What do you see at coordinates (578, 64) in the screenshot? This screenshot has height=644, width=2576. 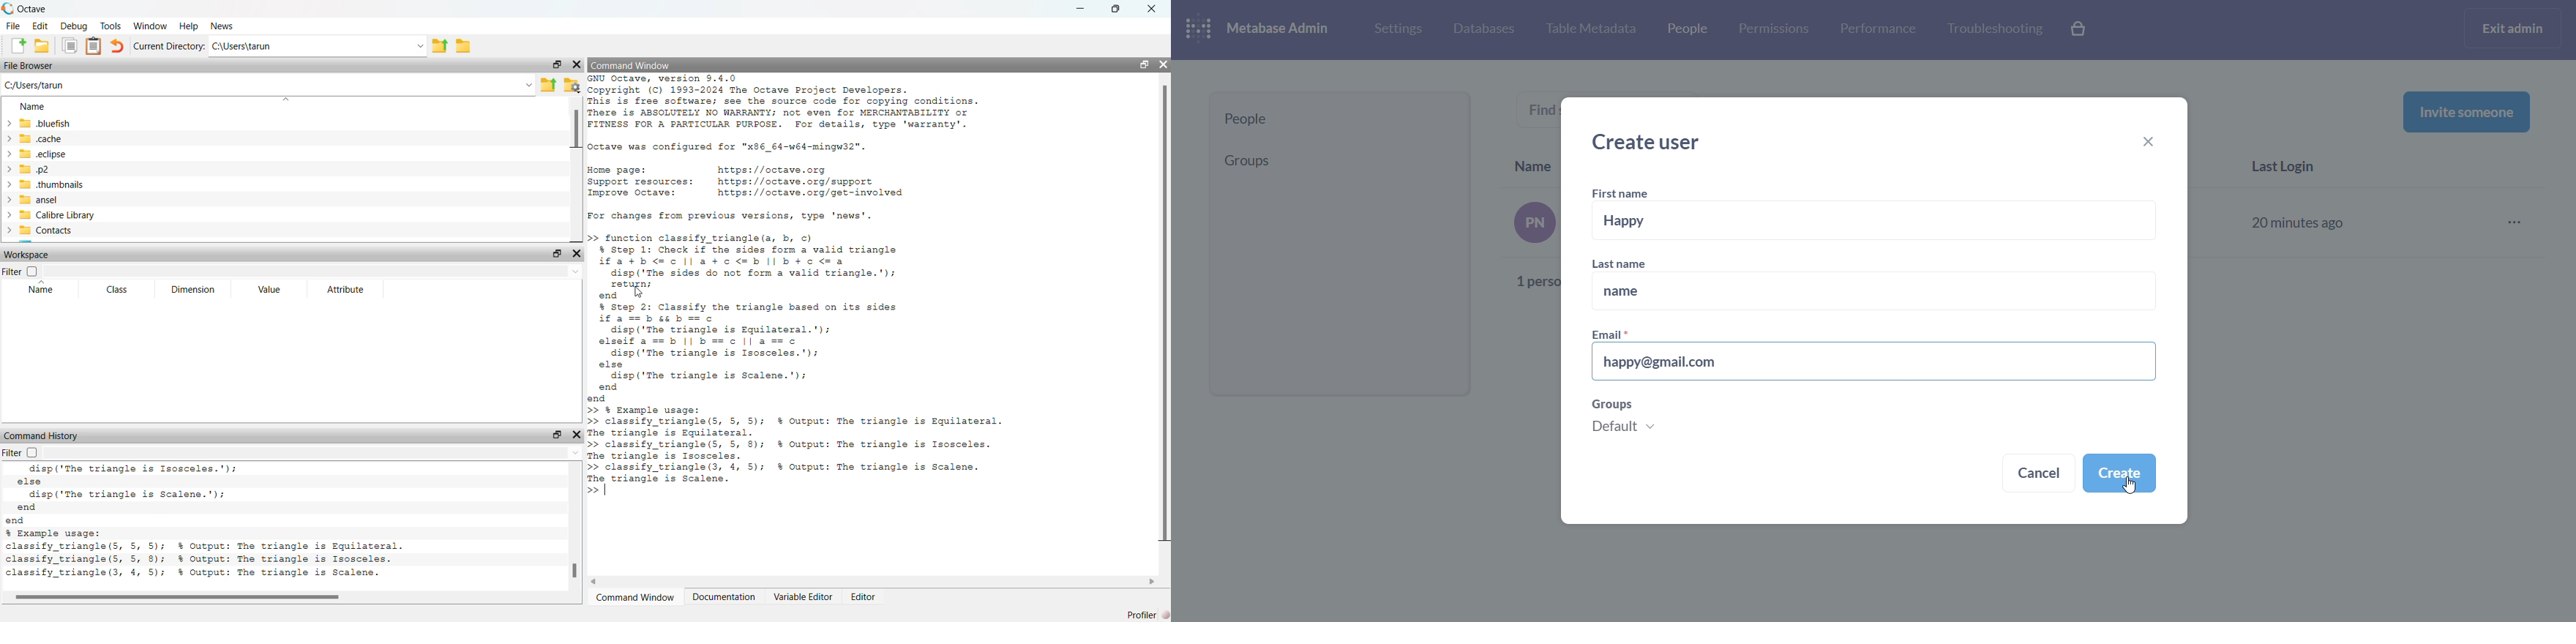 I see `hide widget` at bounding box center [578, 64].